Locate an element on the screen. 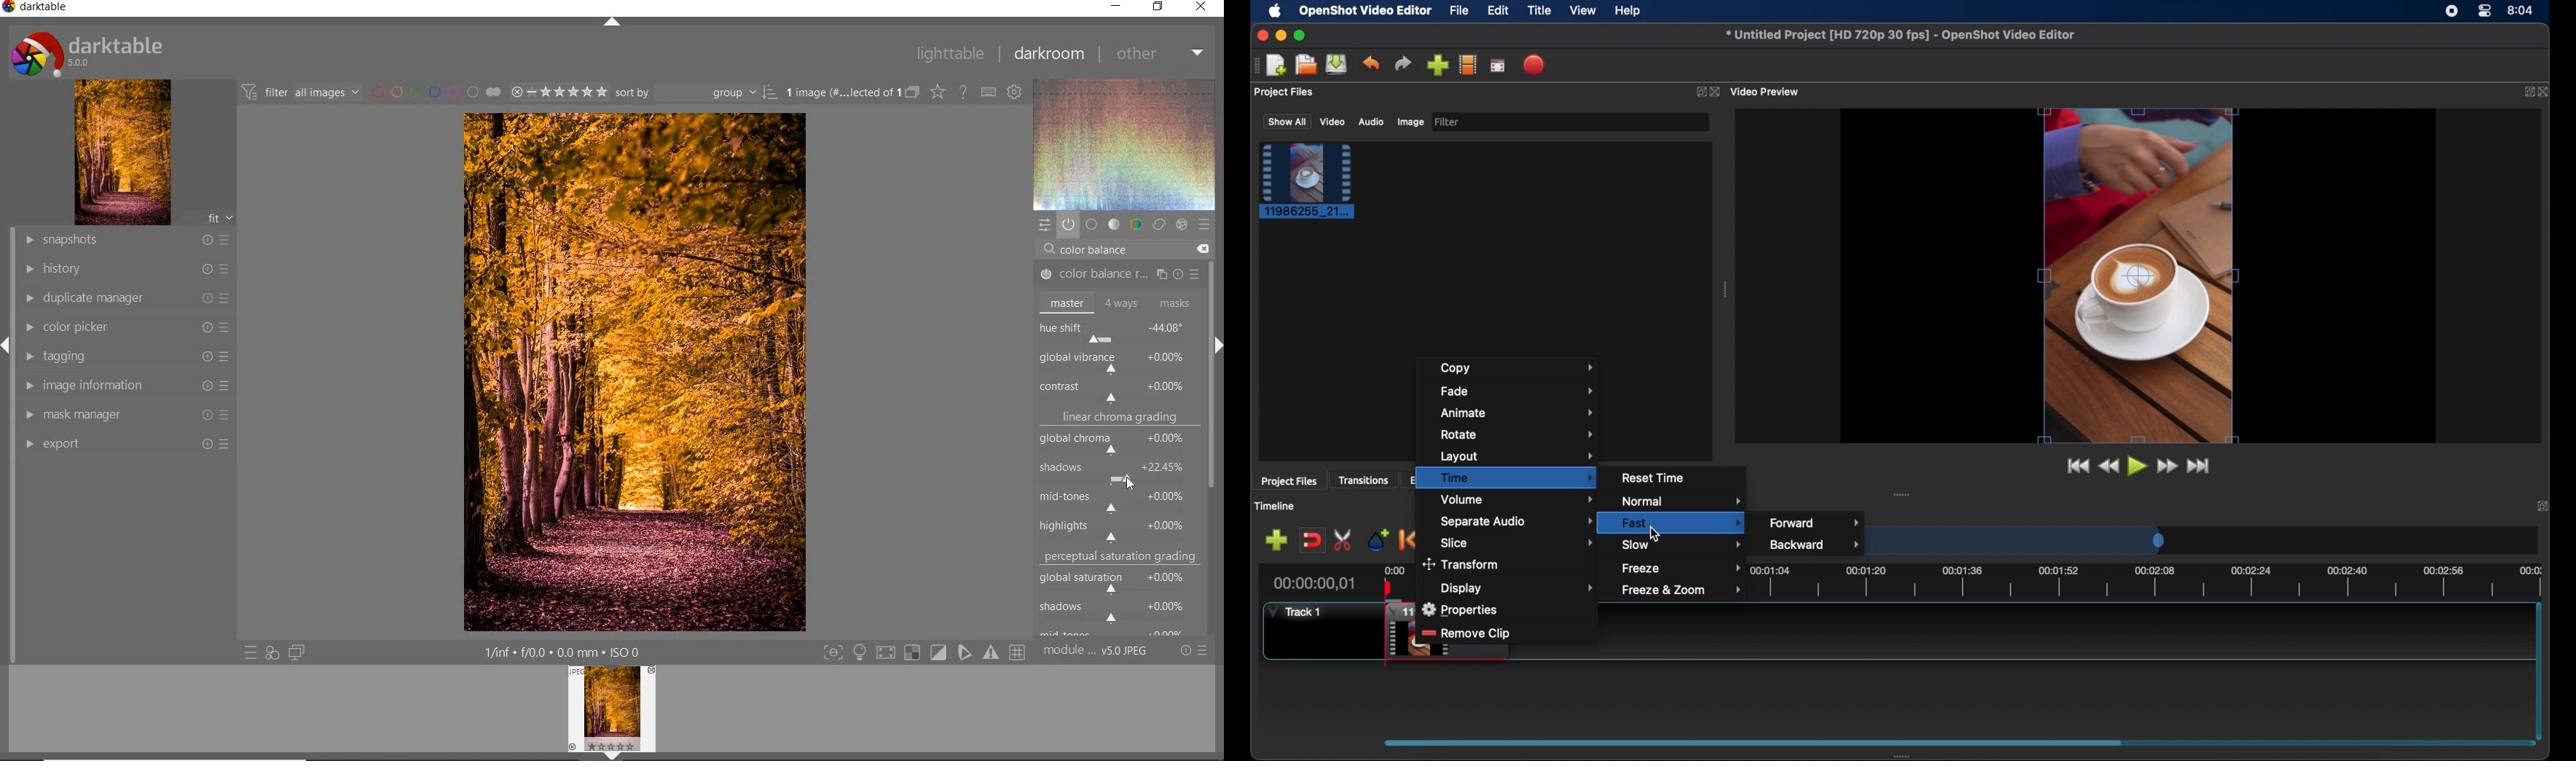 The height and width of the screenshot is (784, 2576). selected images is located at coordinates (840, 93).